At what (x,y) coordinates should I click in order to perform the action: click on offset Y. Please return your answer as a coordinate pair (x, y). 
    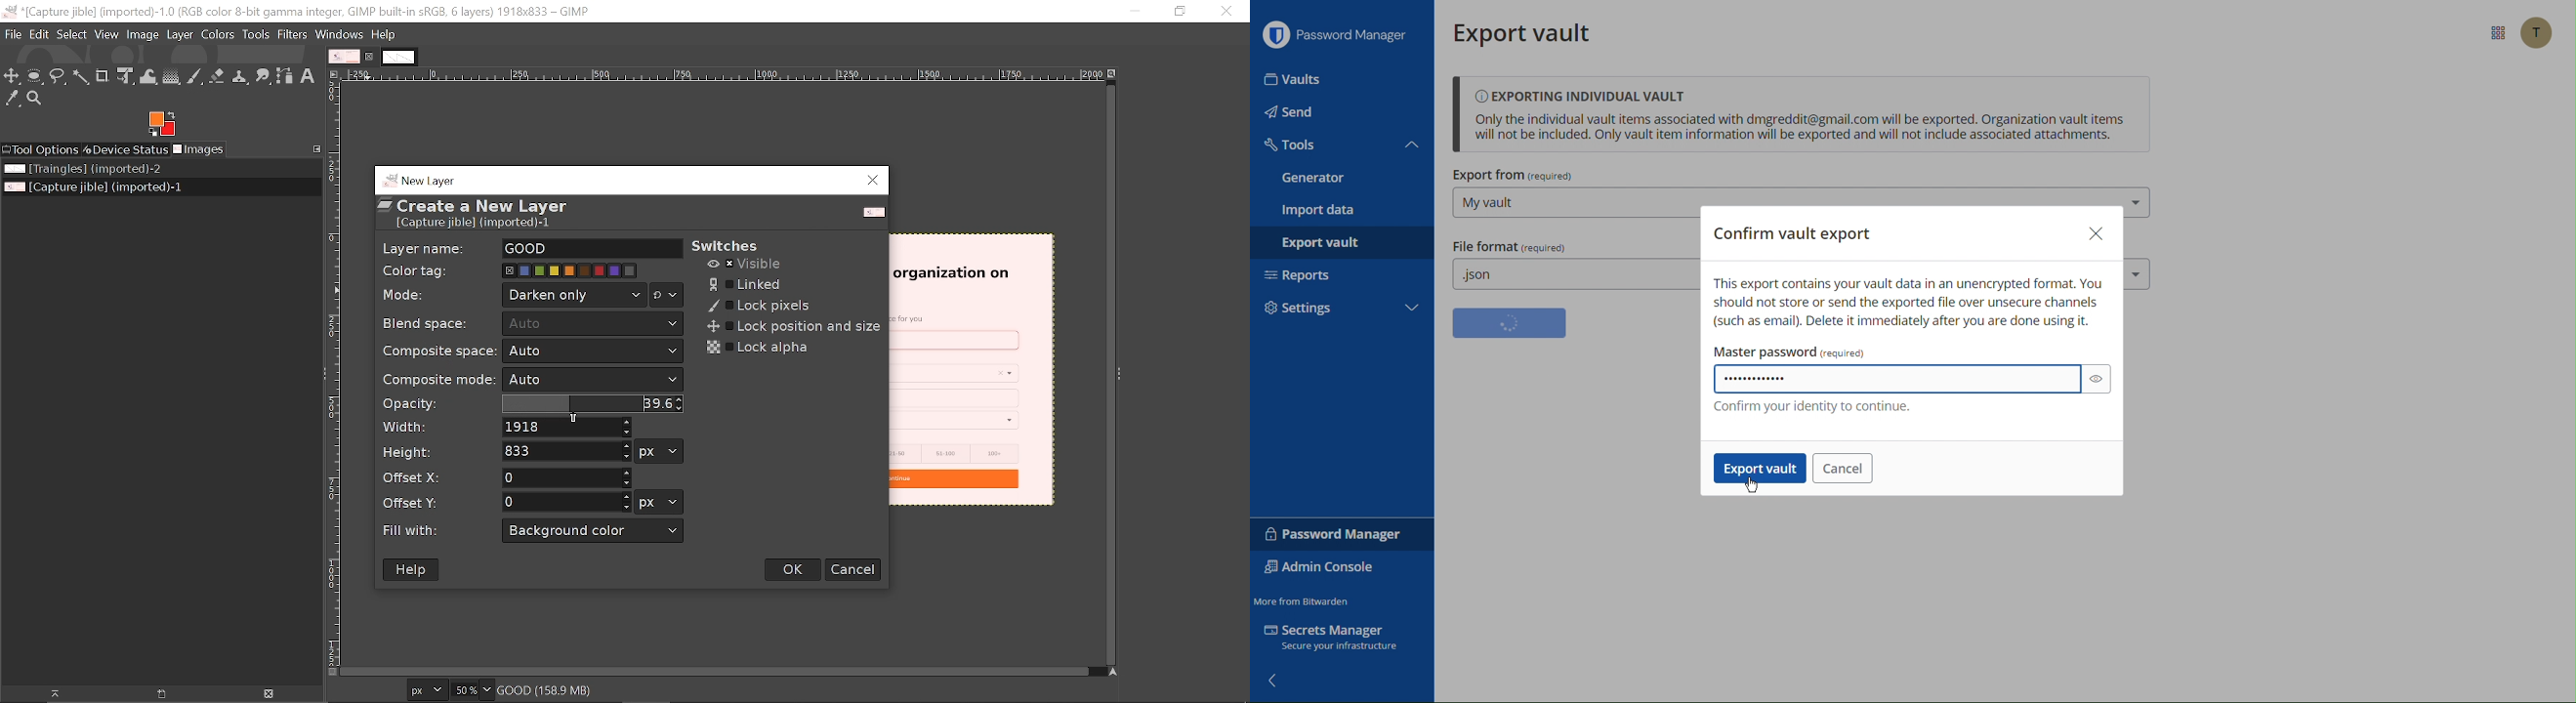
    Looking at the image, I should click on (566, 501).